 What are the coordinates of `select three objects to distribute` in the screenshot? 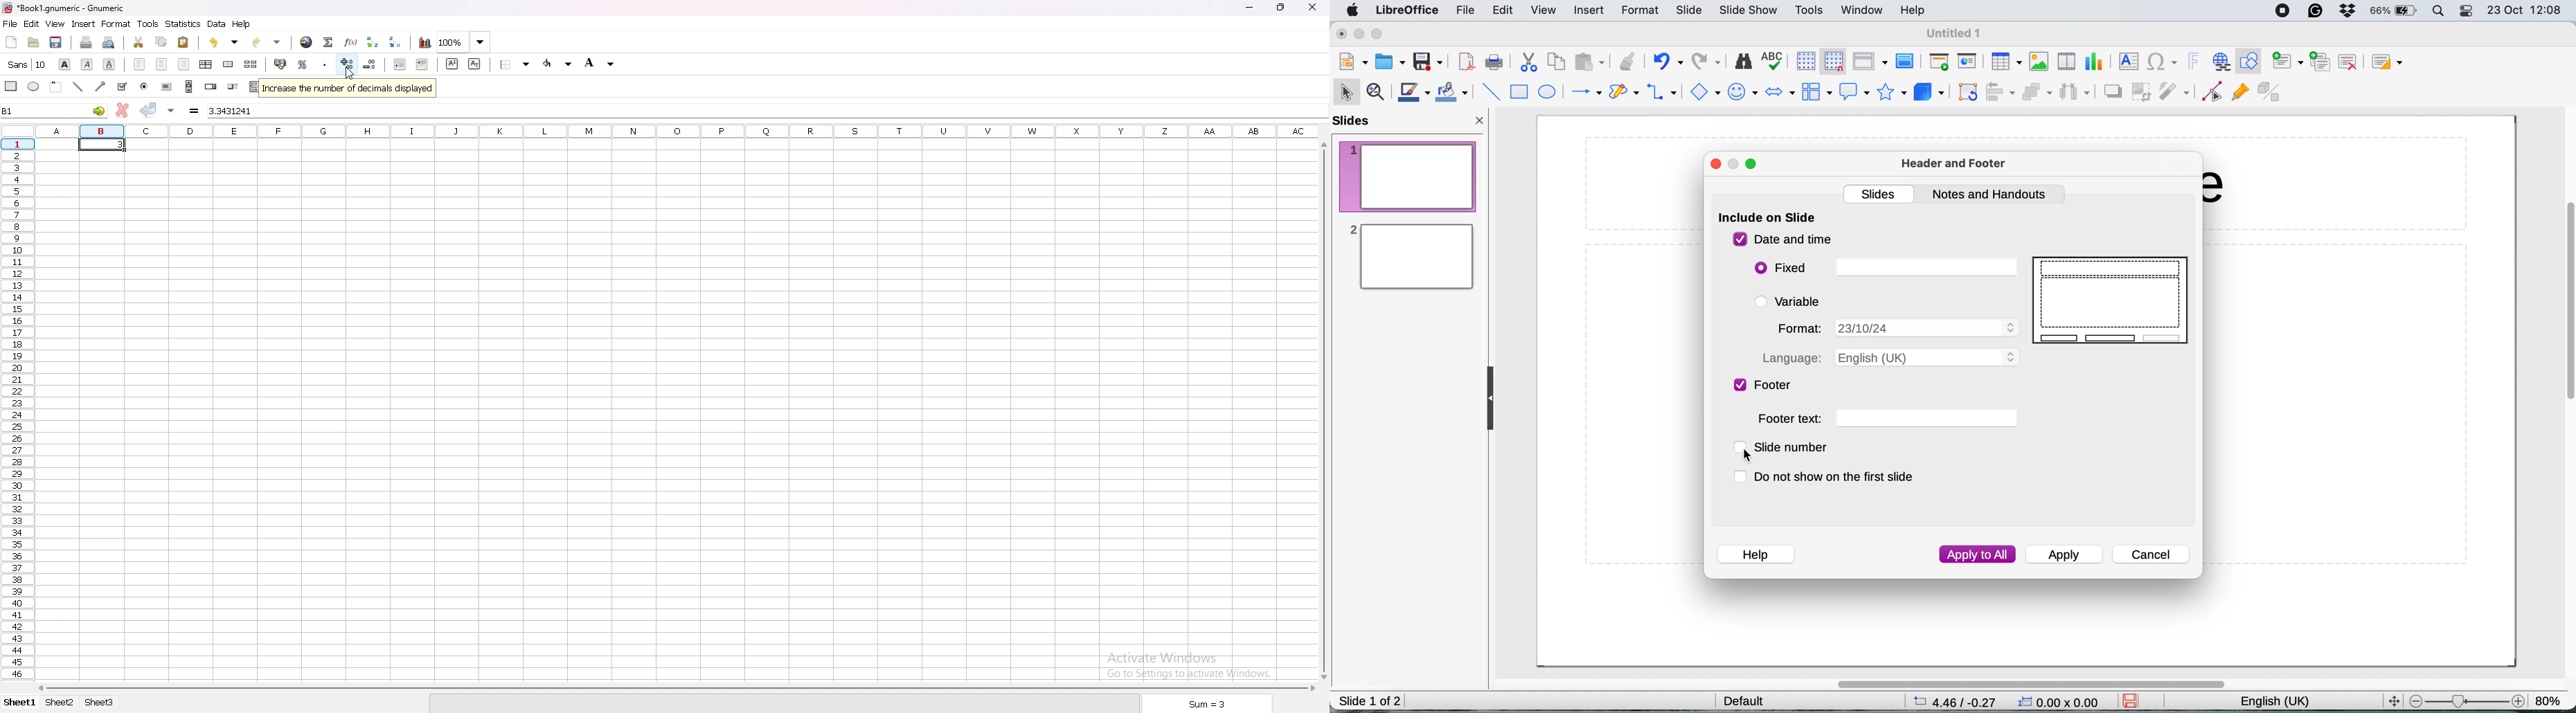 It's located at (2075, 94).